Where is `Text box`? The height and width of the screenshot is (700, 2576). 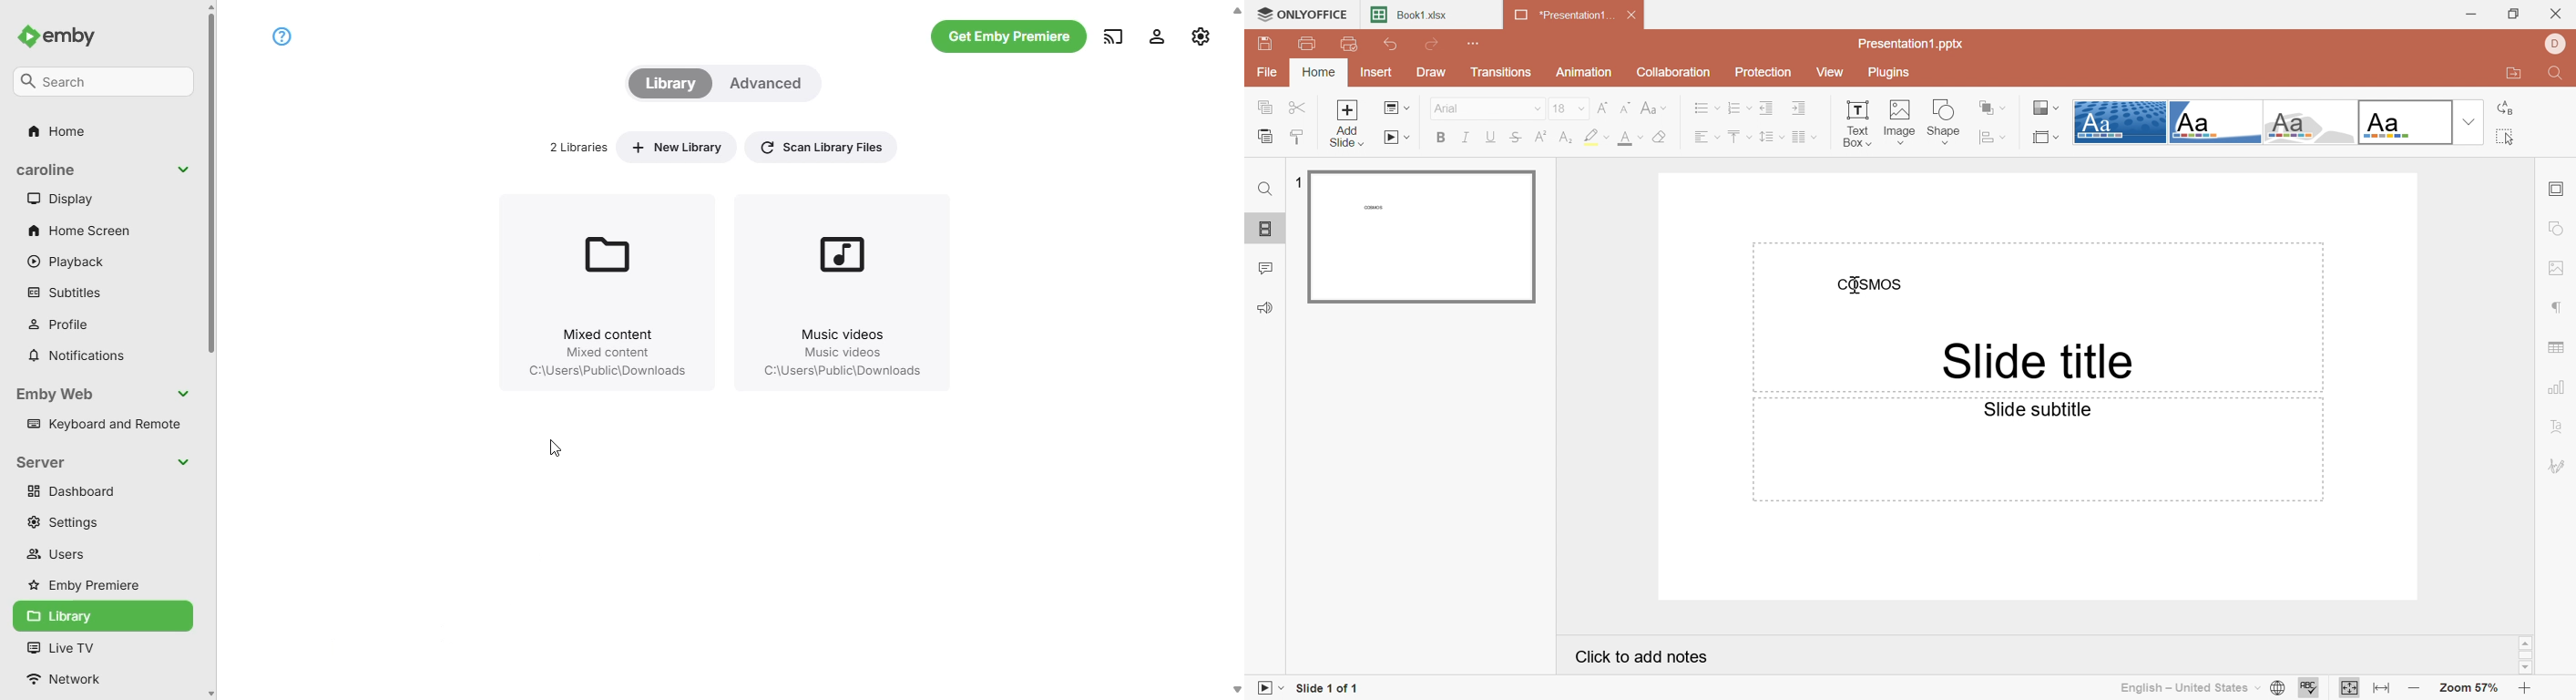 Text box is located at coordinates (1857, 122).